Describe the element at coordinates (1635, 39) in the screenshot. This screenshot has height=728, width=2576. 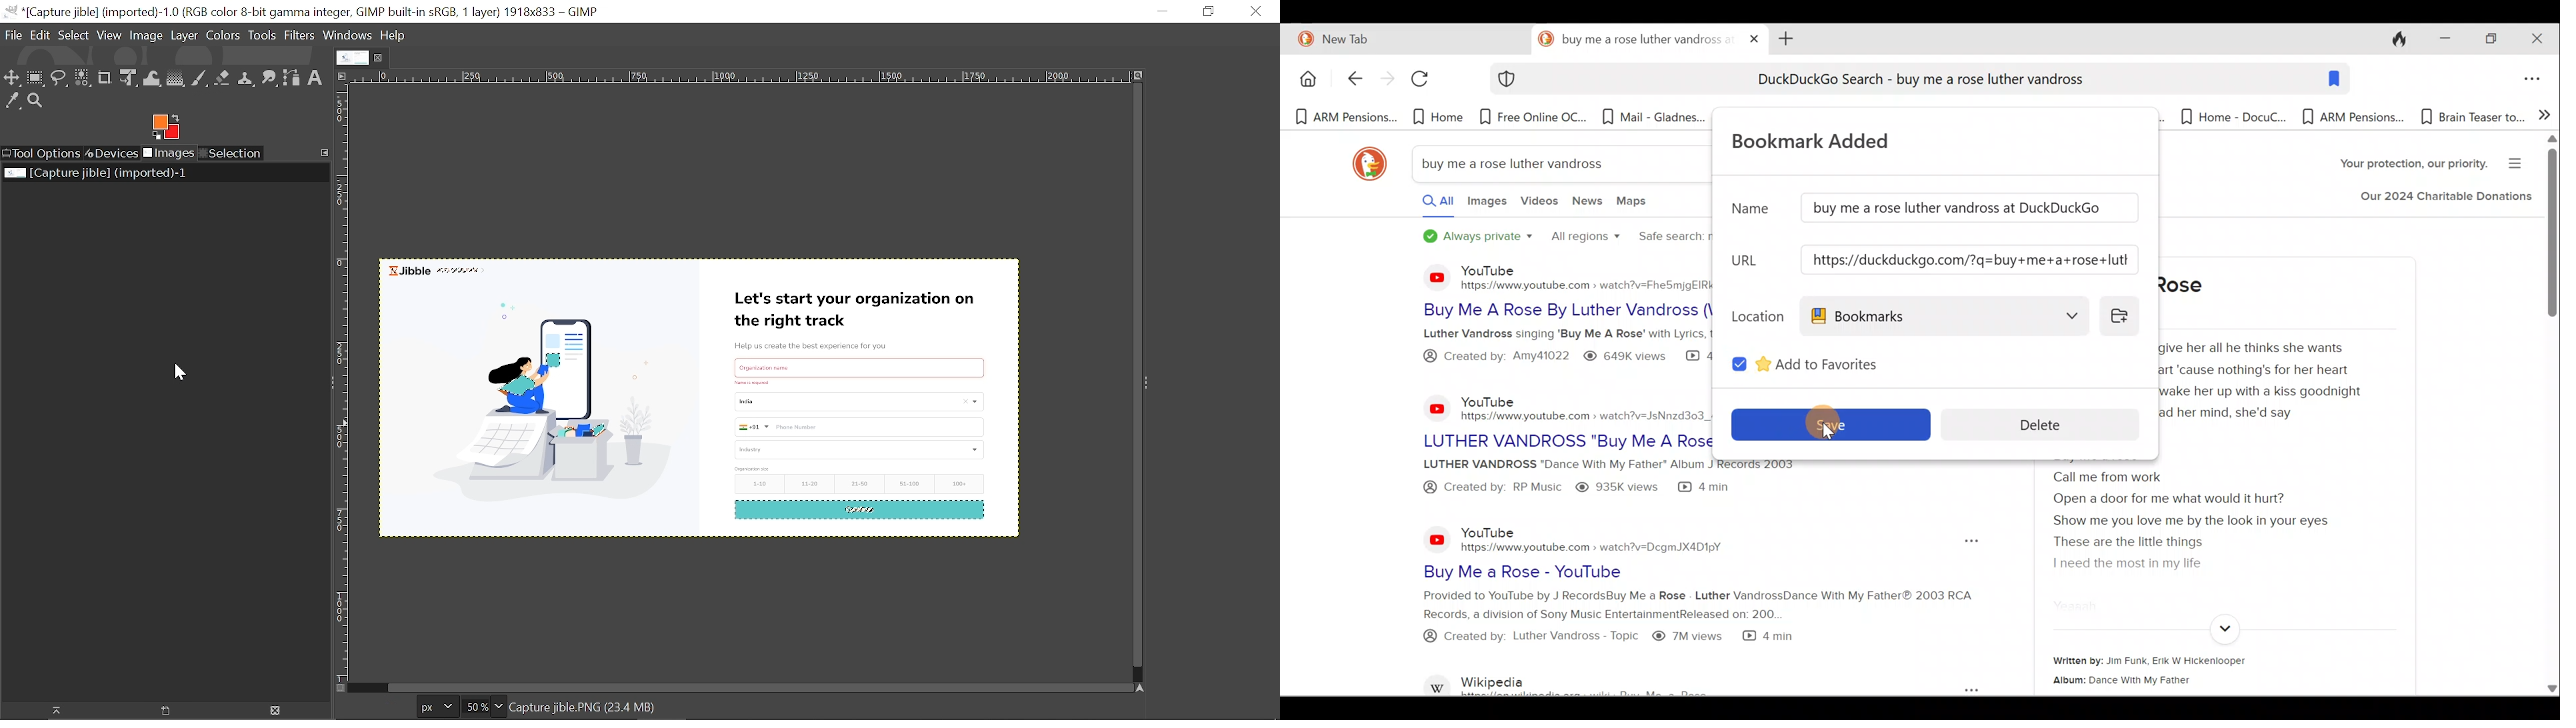
I see `buy me a rose luther vandross` at that location.